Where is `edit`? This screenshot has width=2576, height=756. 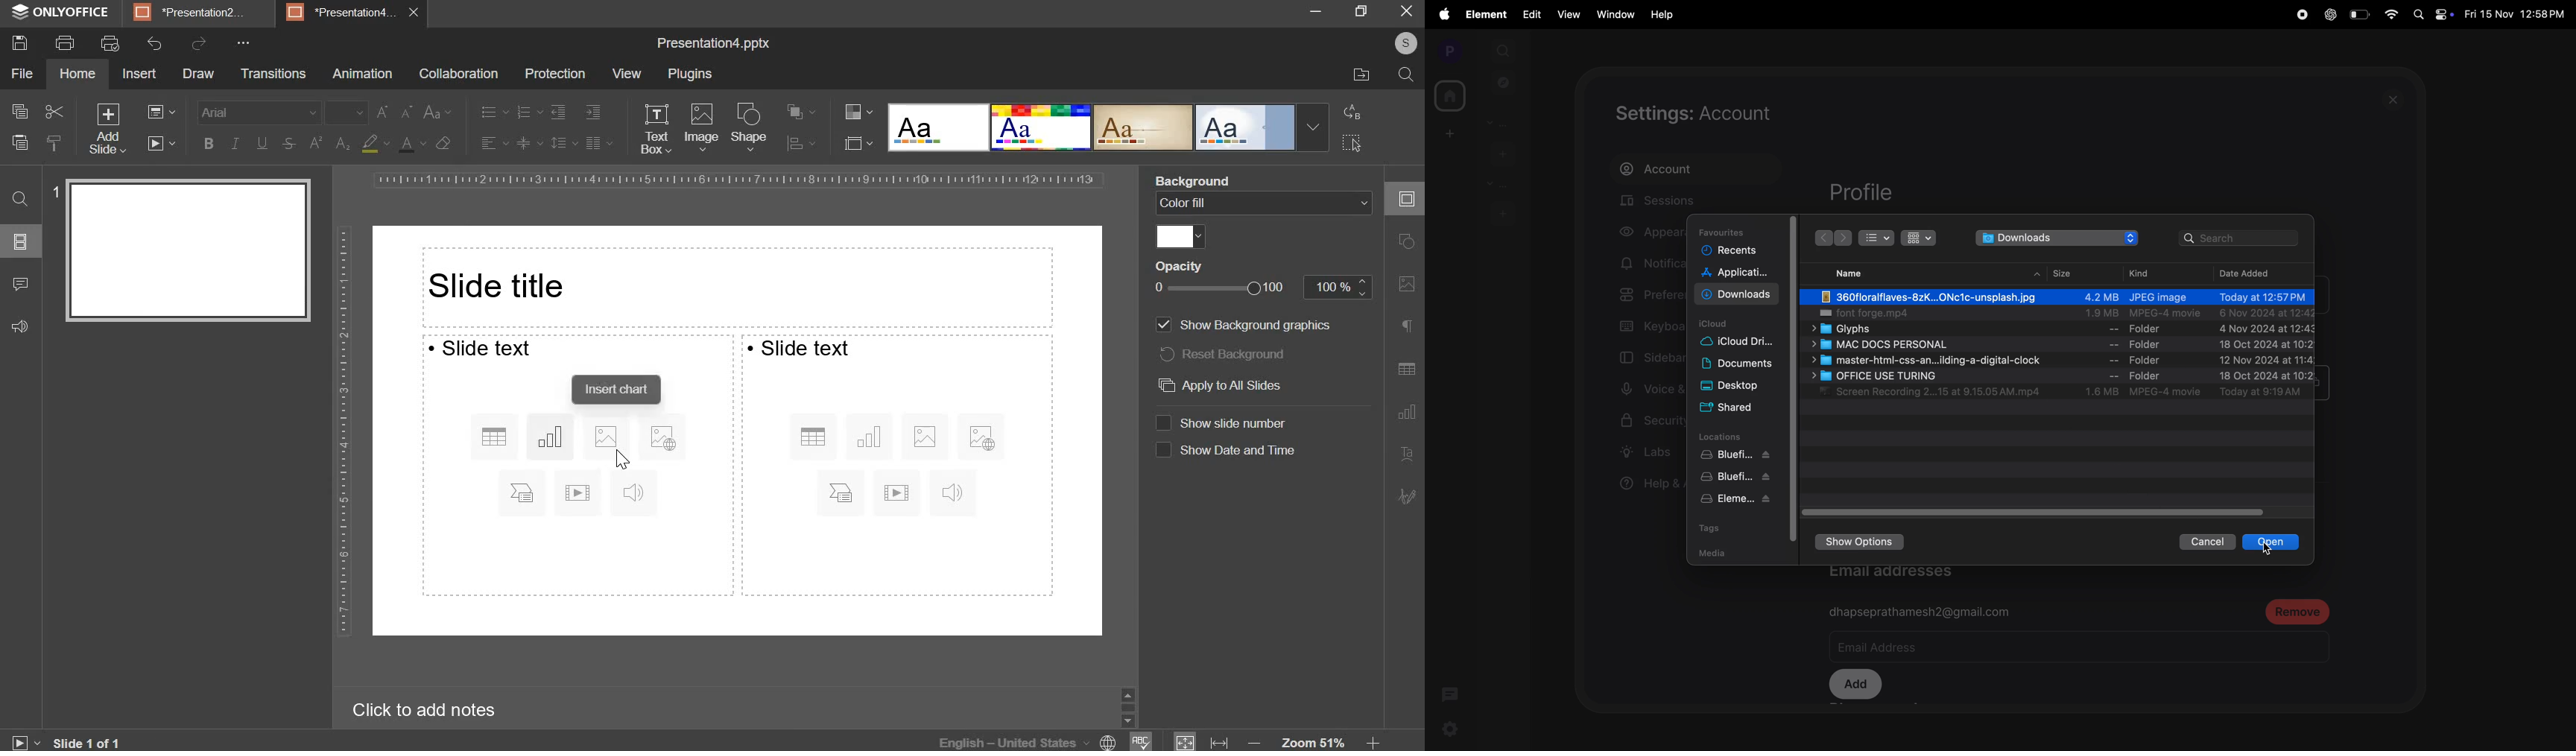 edit is located at coordinates (1532, 13).